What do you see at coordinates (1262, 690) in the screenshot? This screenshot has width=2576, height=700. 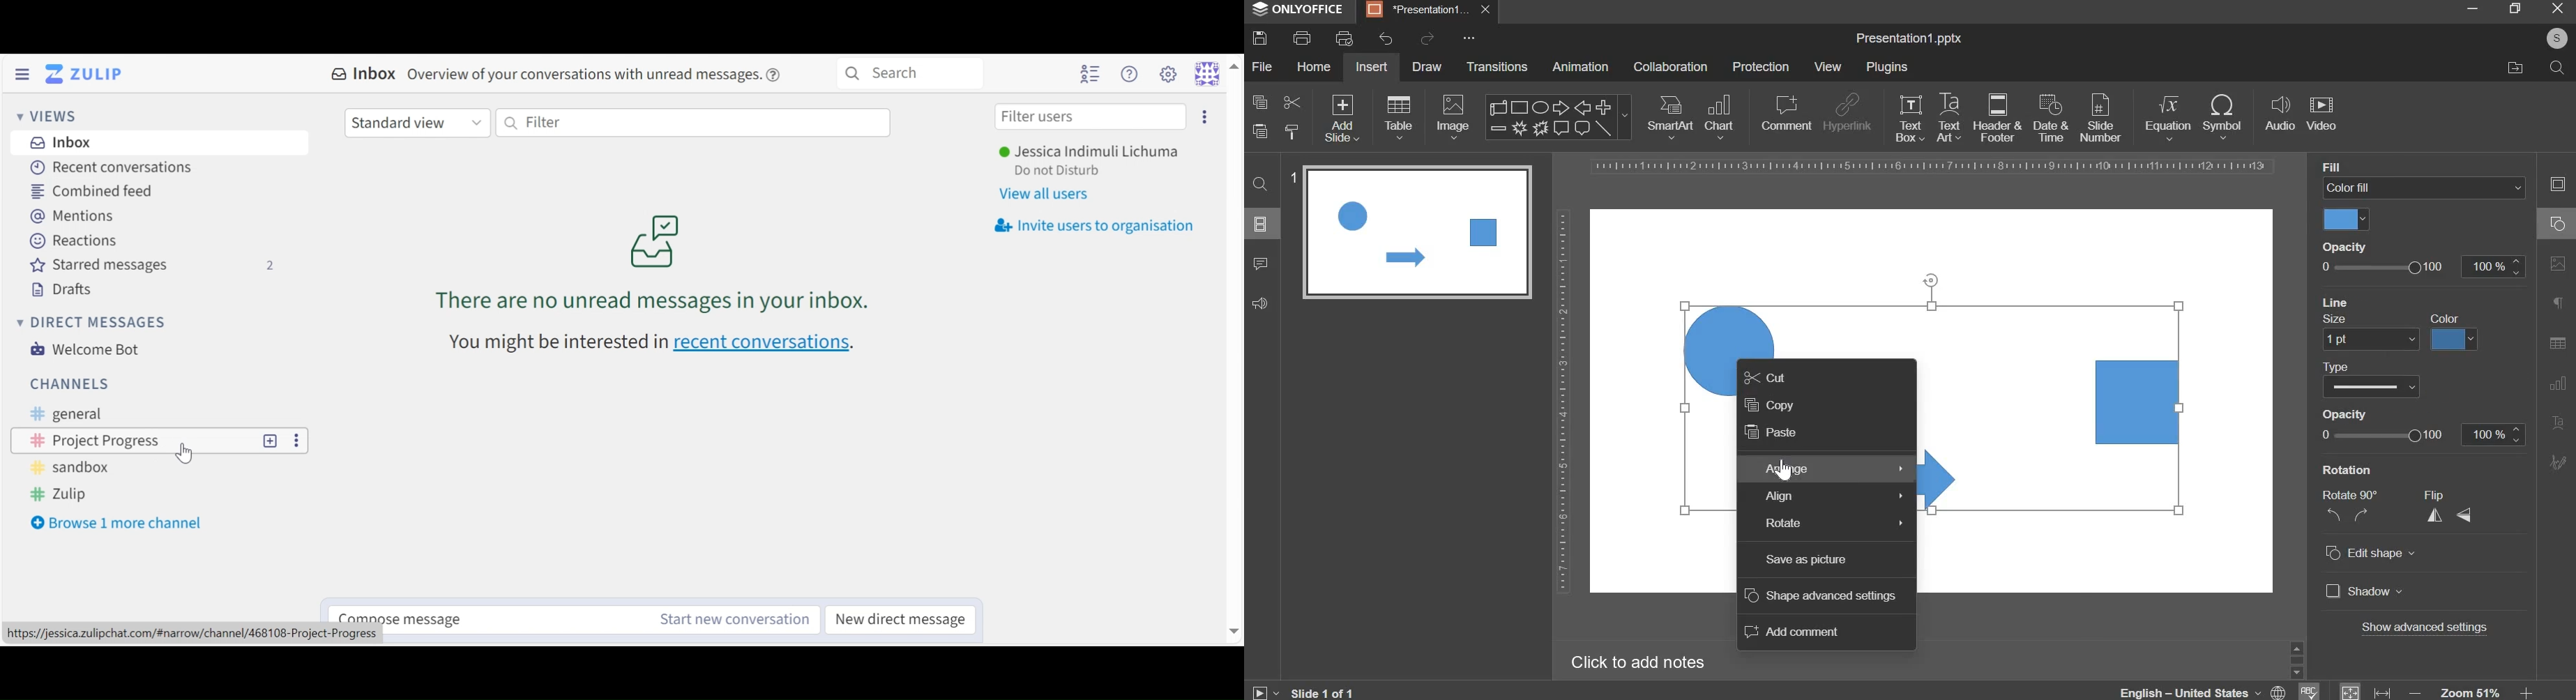 I see `start a slide show` at bounding box center [1262, 690].